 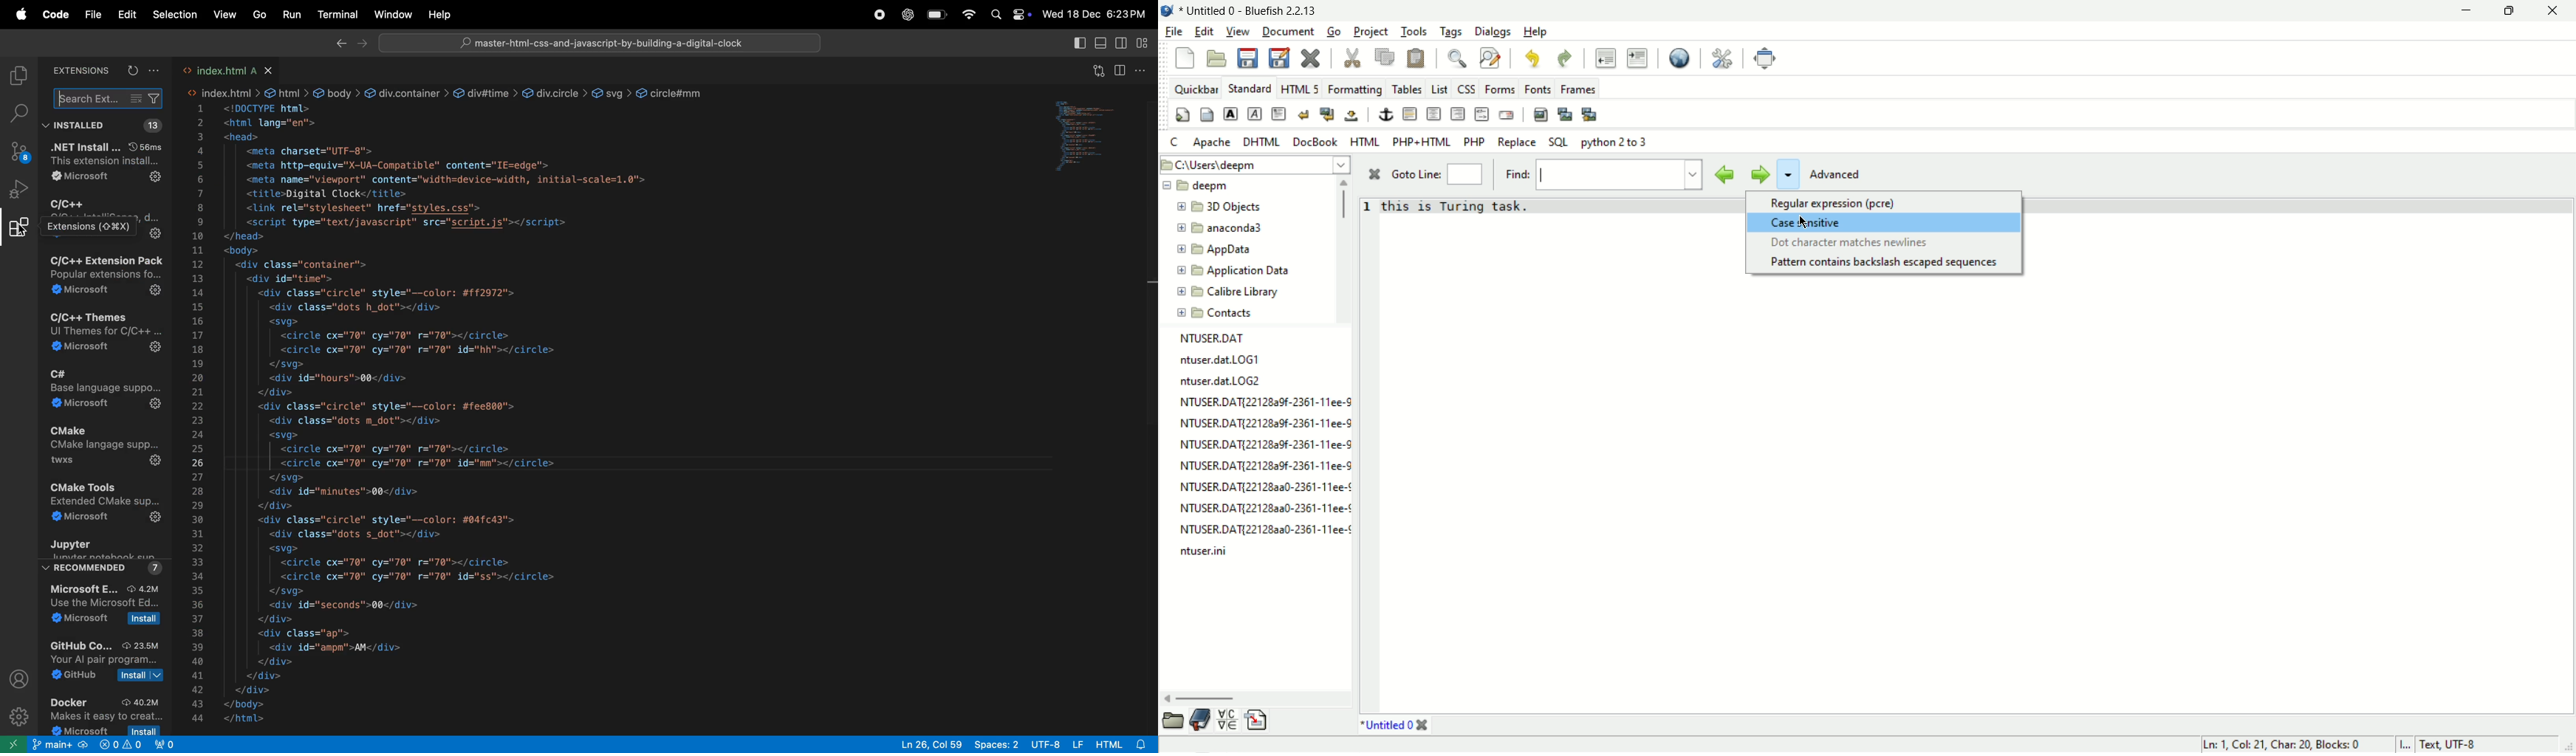 I want to click on open new window, so click(x=15, y=743).